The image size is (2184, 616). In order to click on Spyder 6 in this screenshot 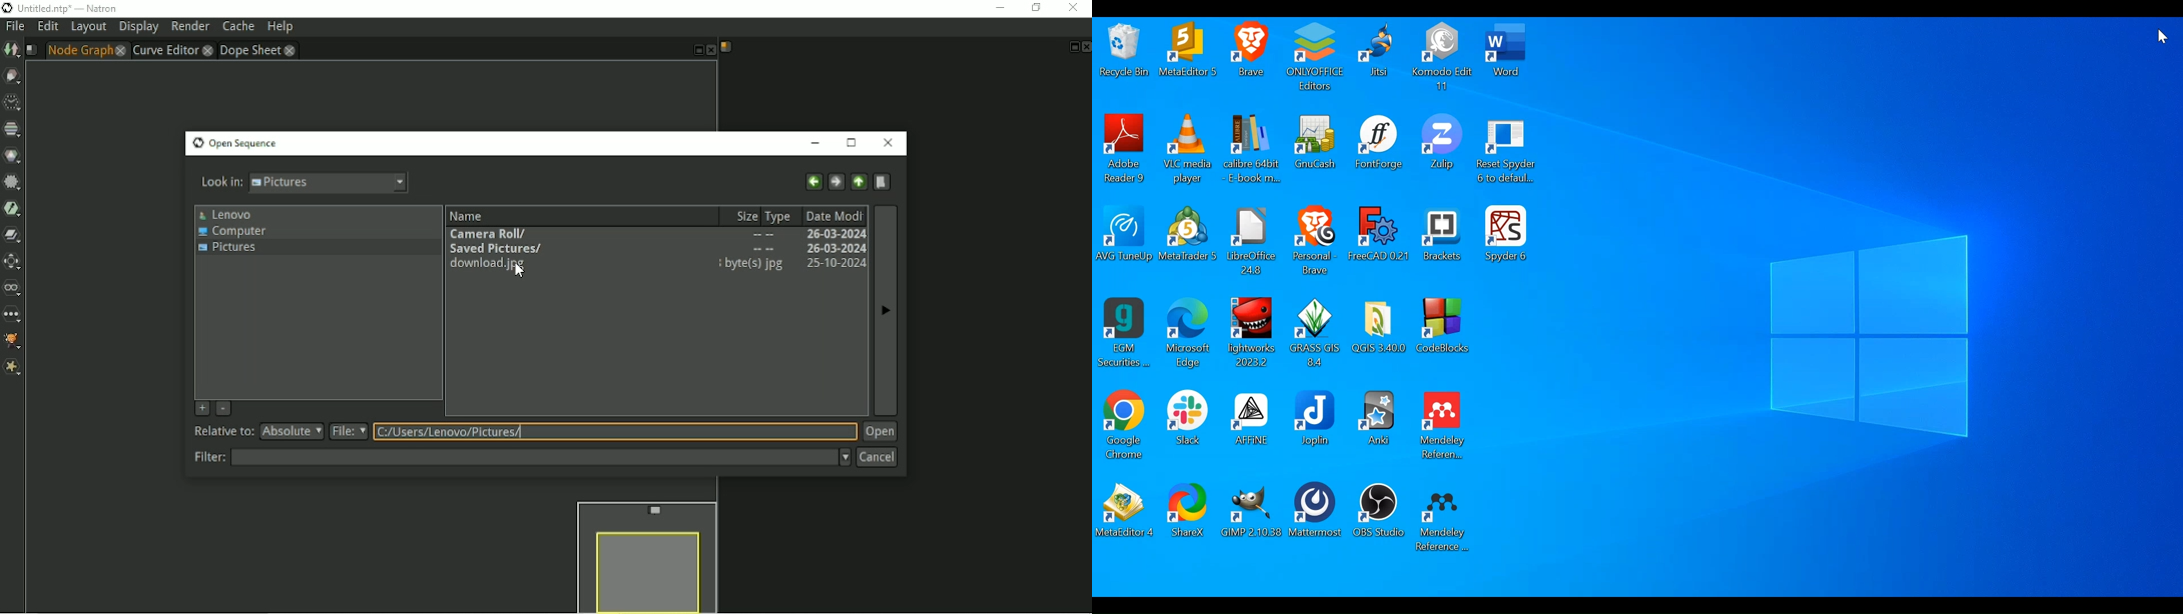, I will do `click(1506, 239)`.